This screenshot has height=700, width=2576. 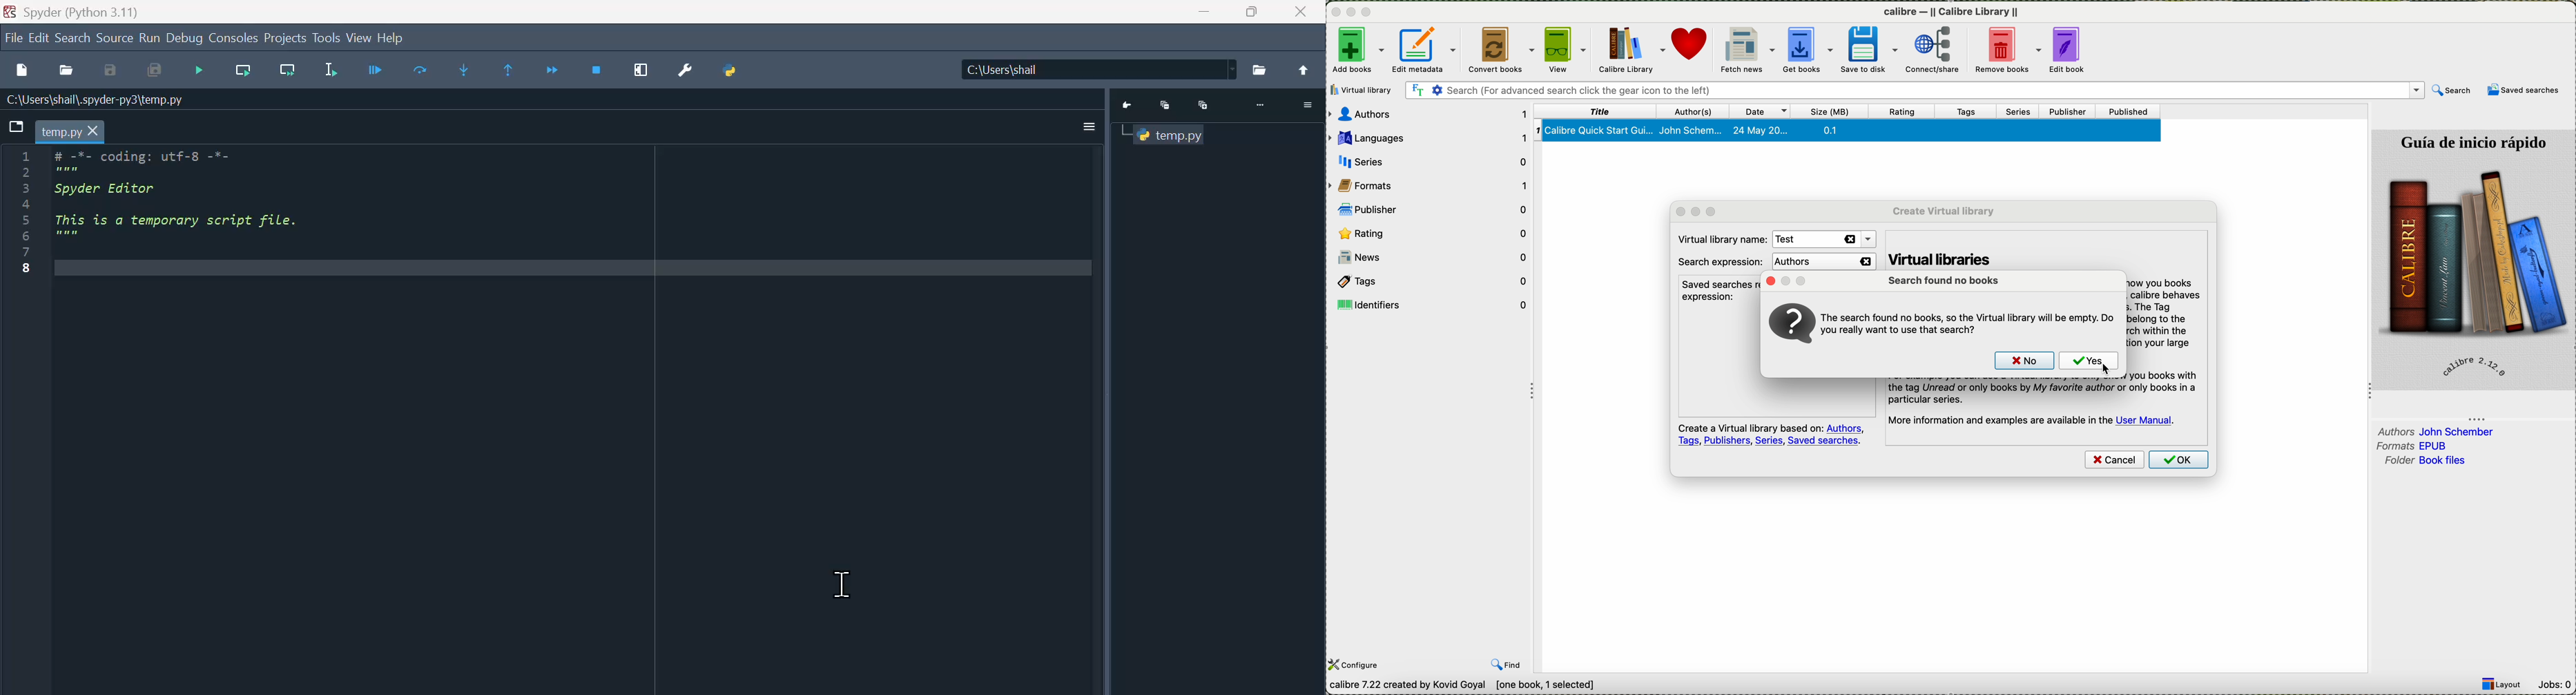 I want to click on Preferences, so click(x=686, y=70).